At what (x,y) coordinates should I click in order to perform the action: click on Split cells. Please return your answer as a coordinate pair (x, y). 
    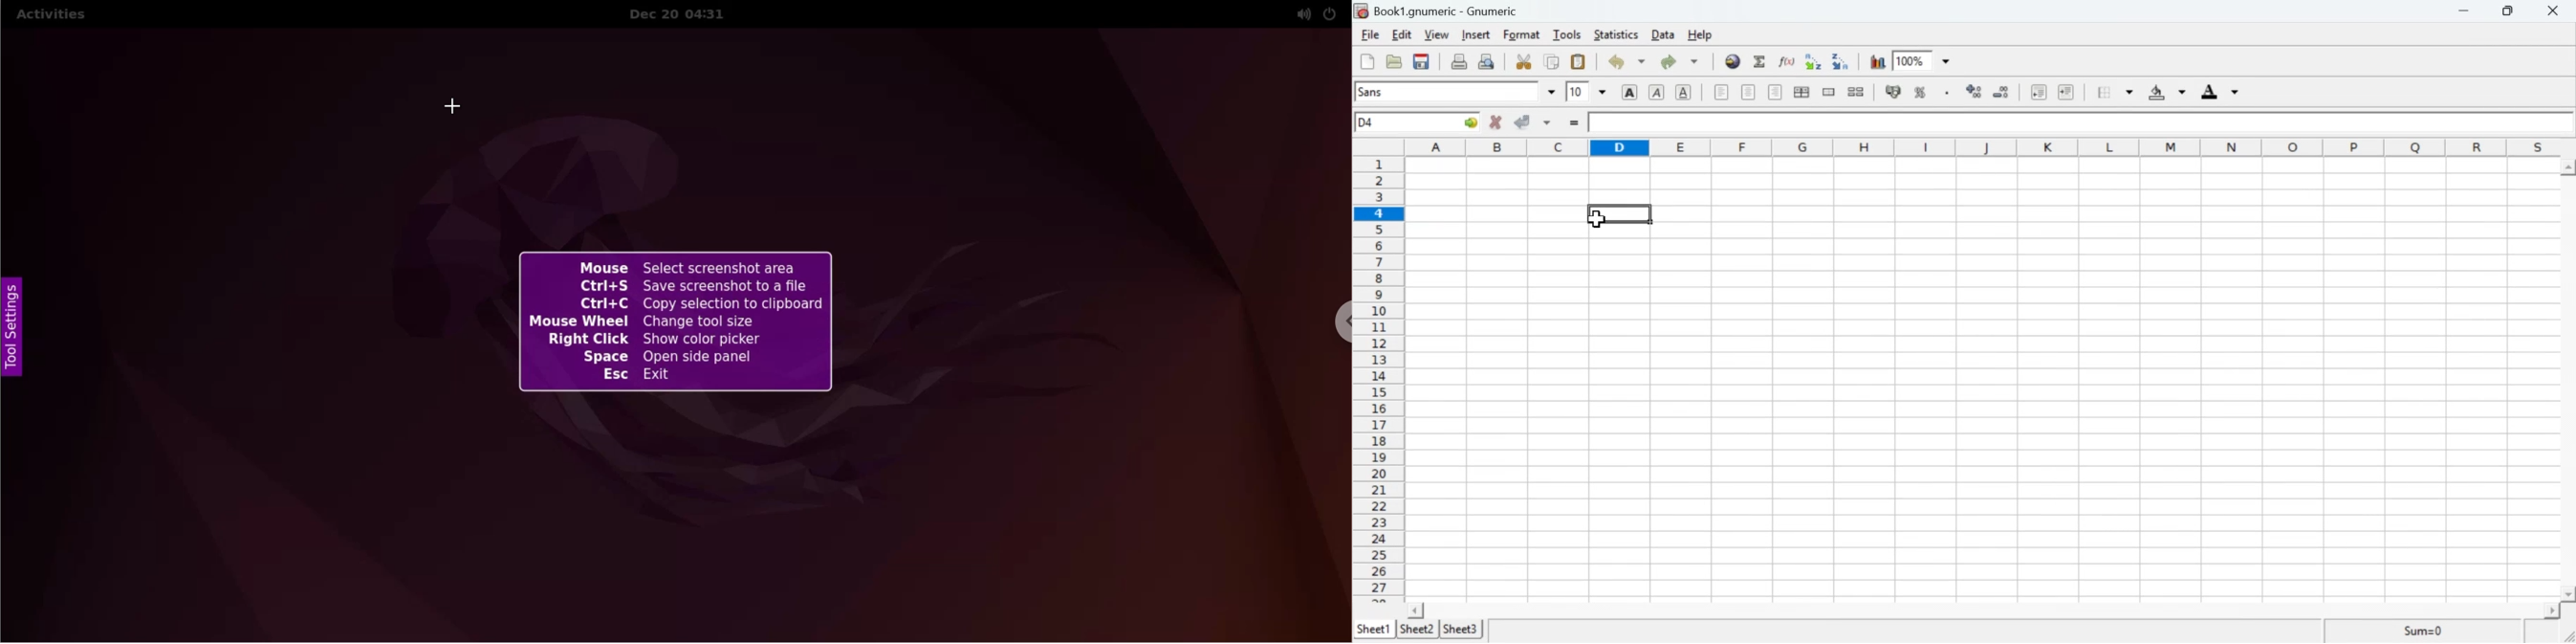
    Looking at the image, I should click on (1857, 92).